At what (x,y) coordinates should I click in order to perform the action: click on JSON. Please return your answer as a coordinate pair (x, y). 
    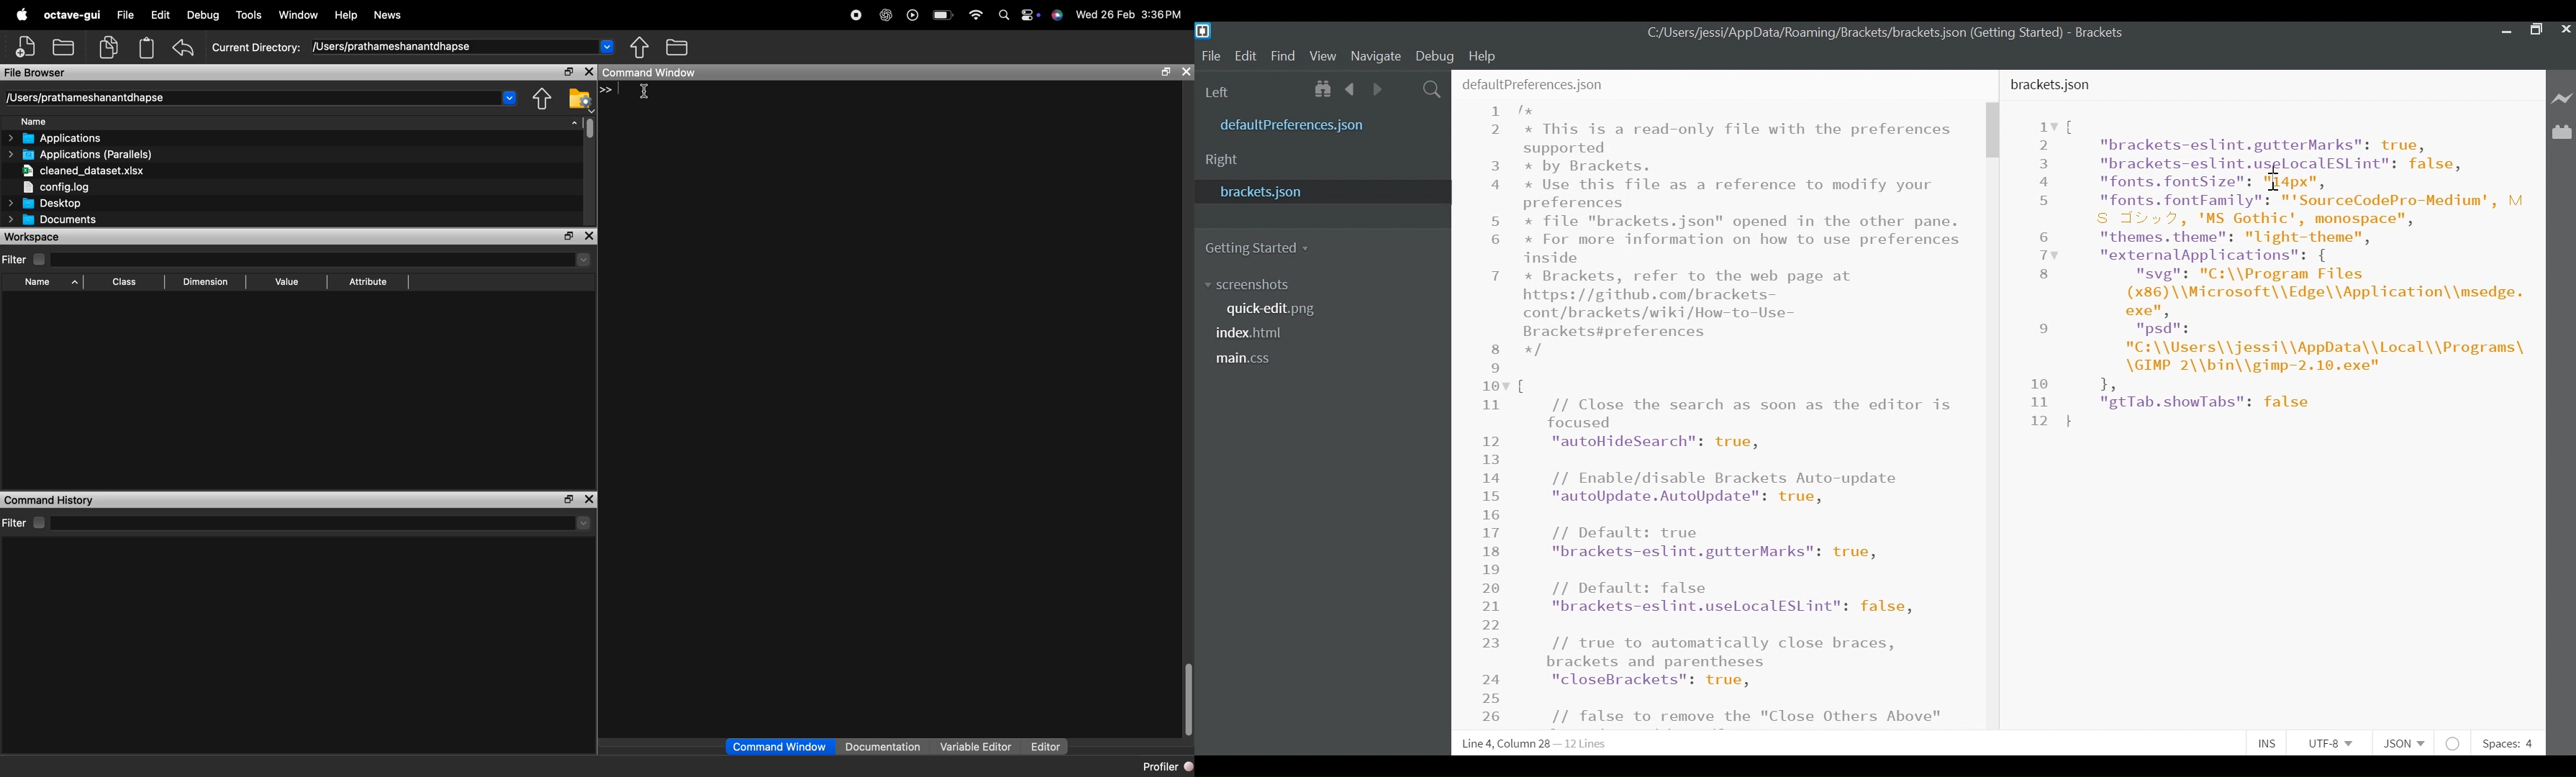
    Looking at the image, I should click on (2400, 741).